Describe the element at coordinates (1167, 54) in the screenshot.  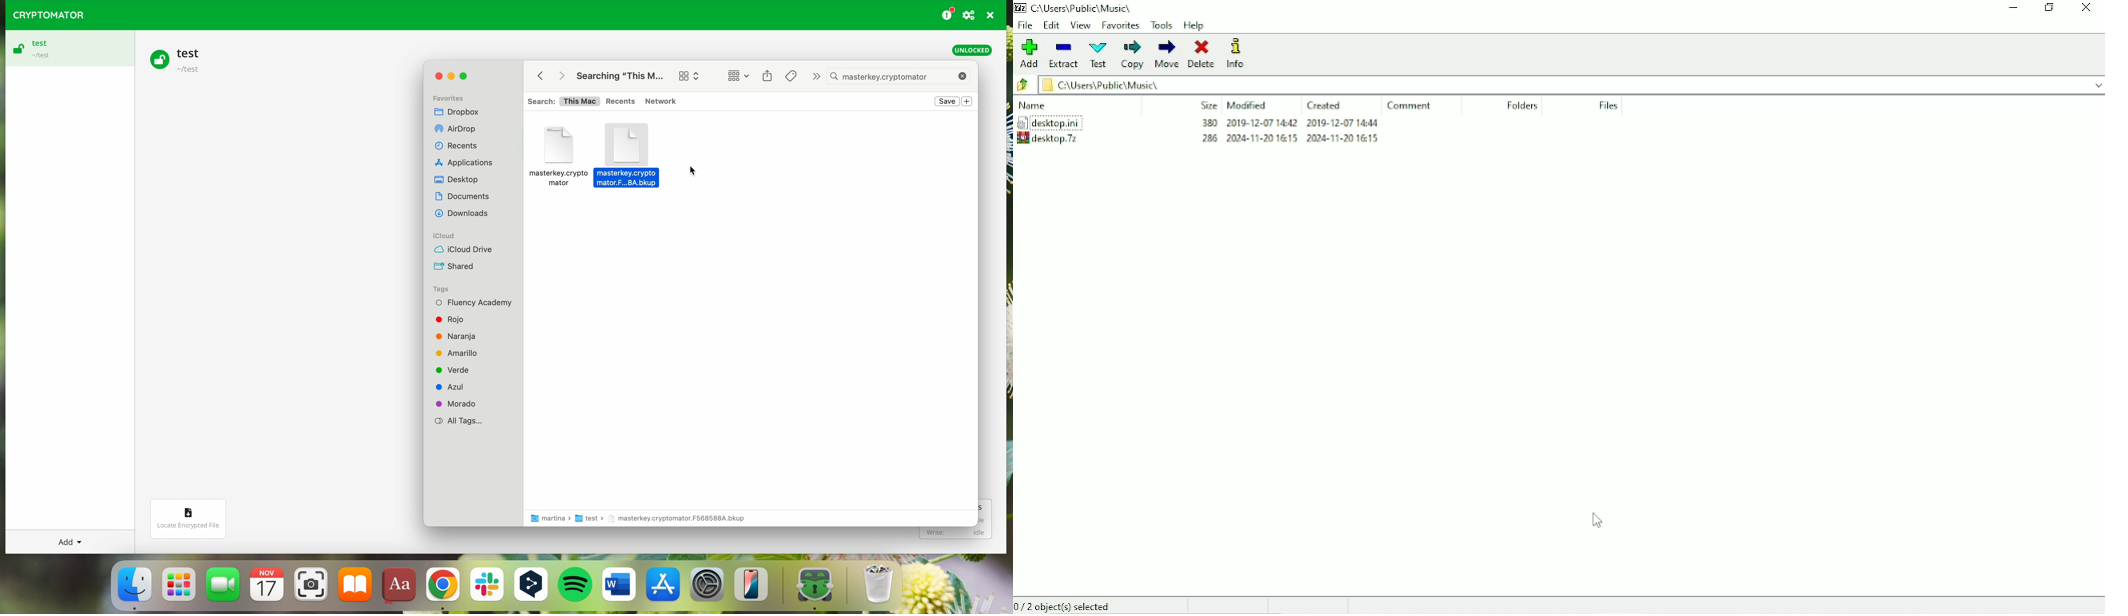
I see `Move` at that location.